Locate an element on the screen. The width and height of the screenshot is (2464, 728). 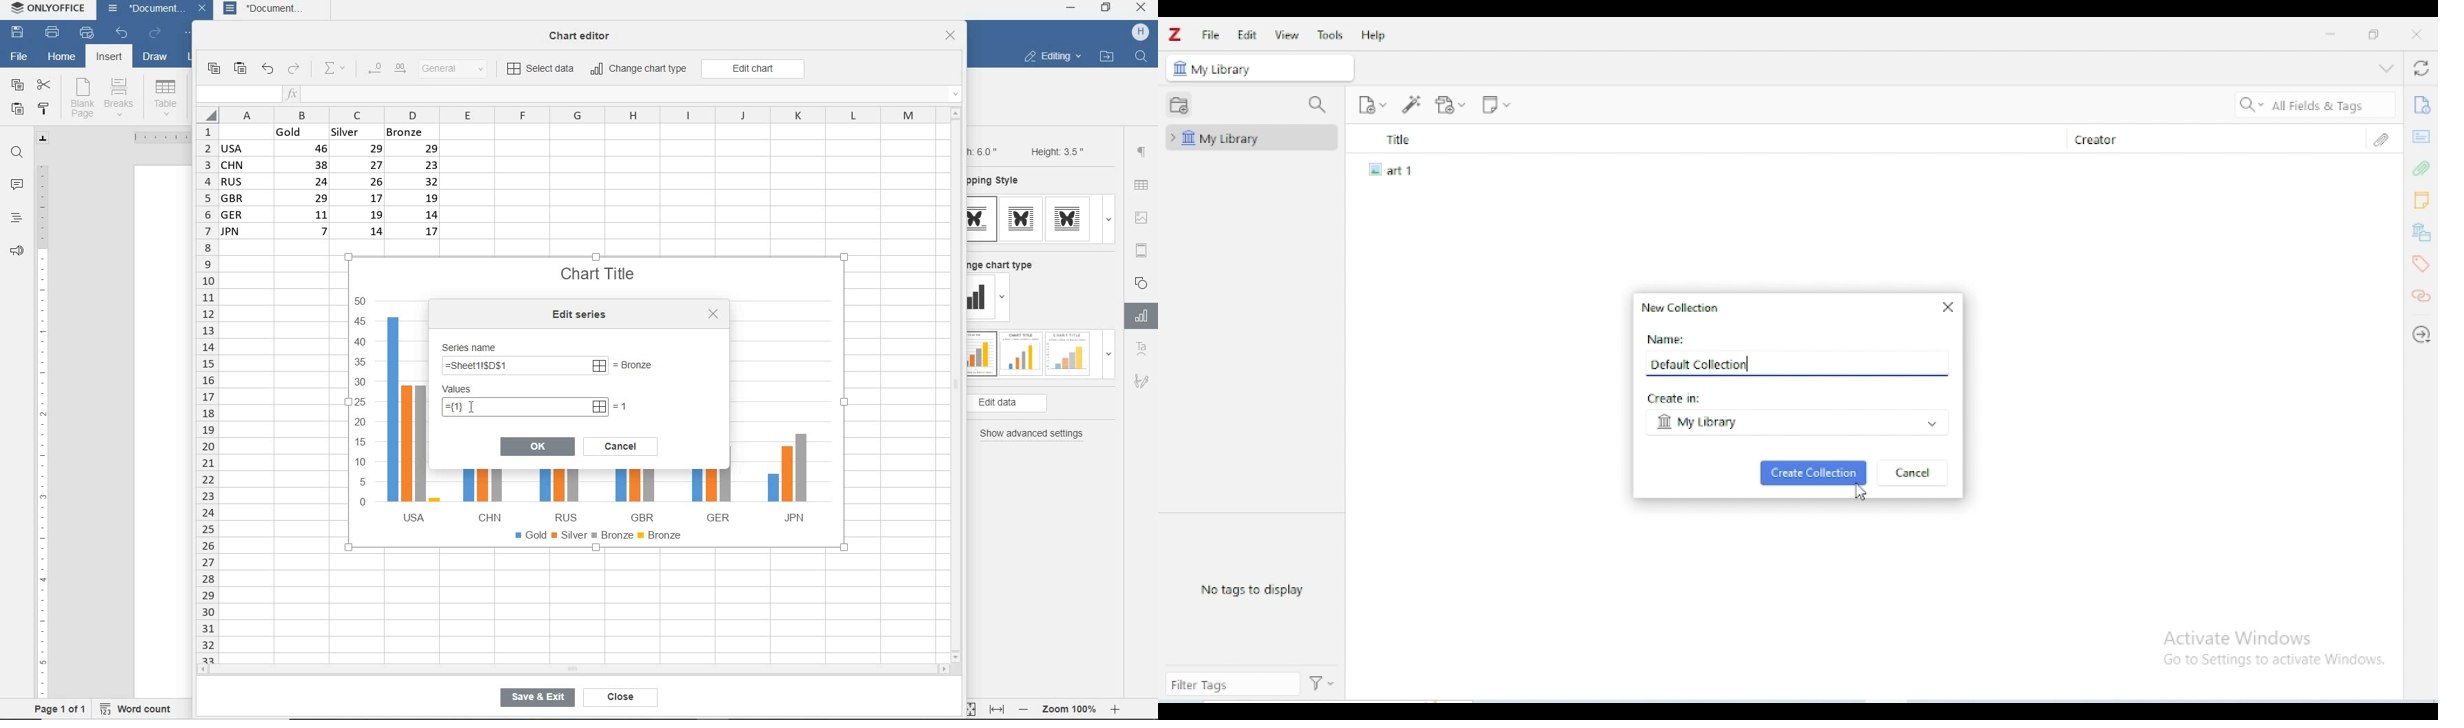
copy is located at coordinates (17, 86).